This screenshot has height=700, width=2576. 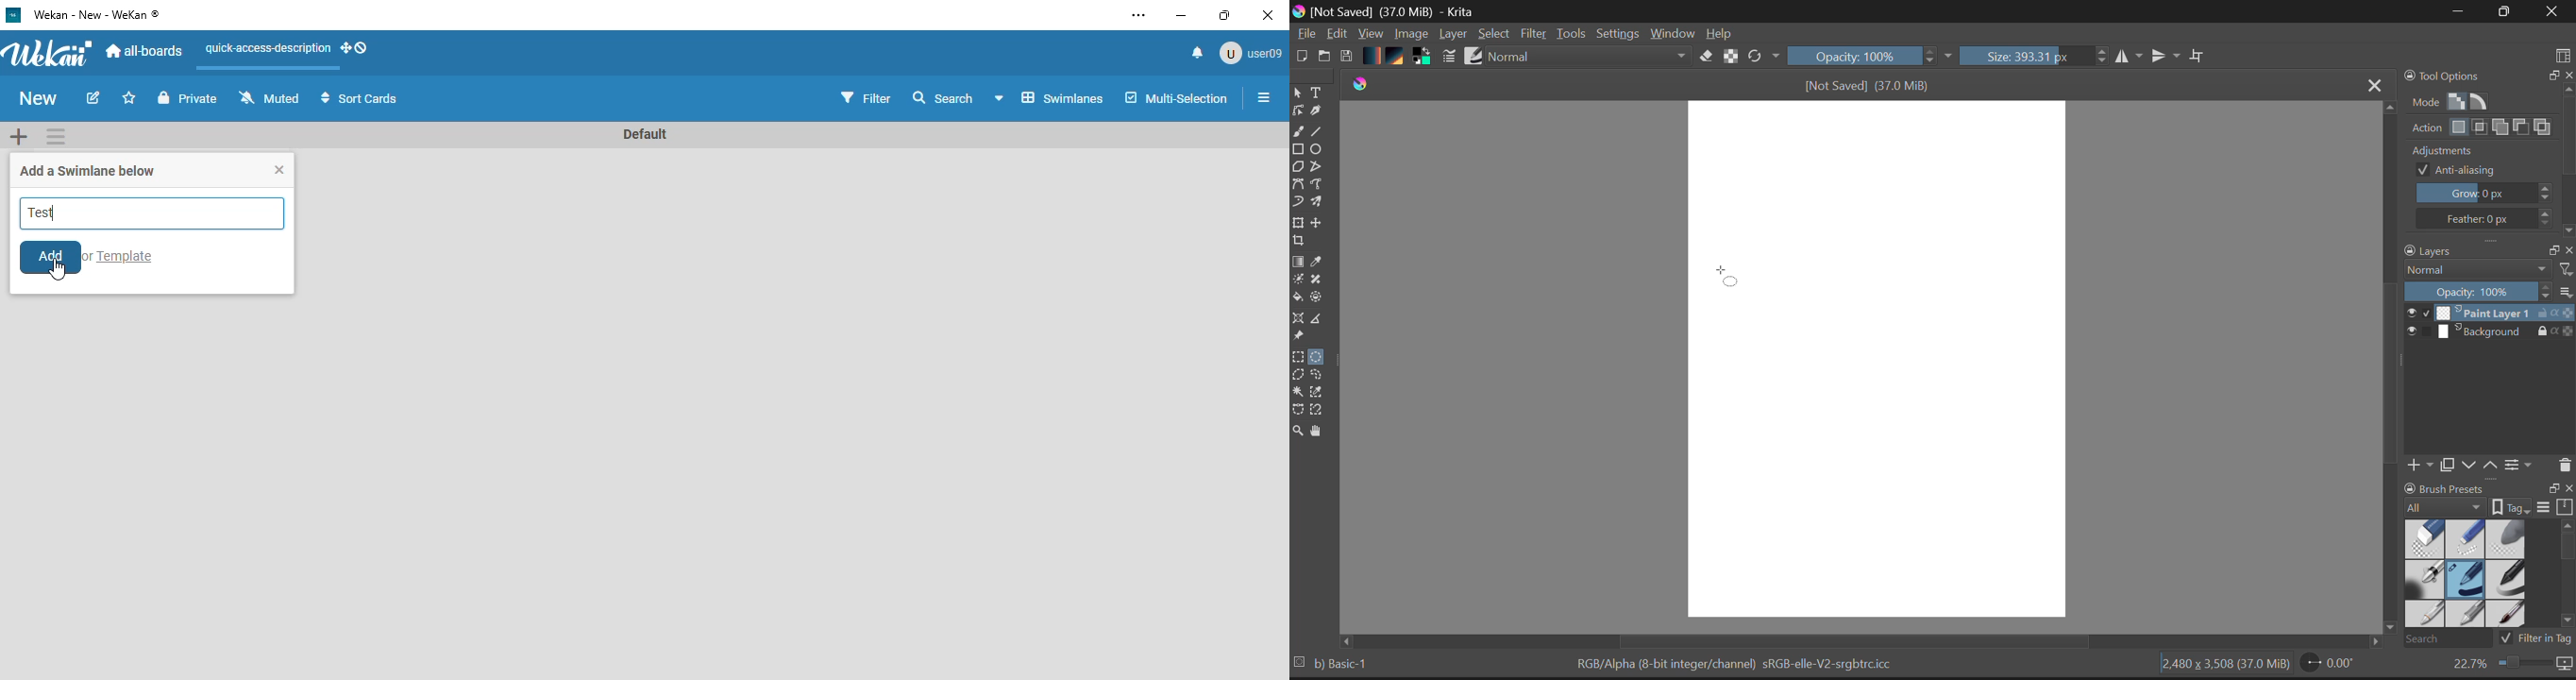 I want to click on Colors in use, so click(x=1421, y=57).